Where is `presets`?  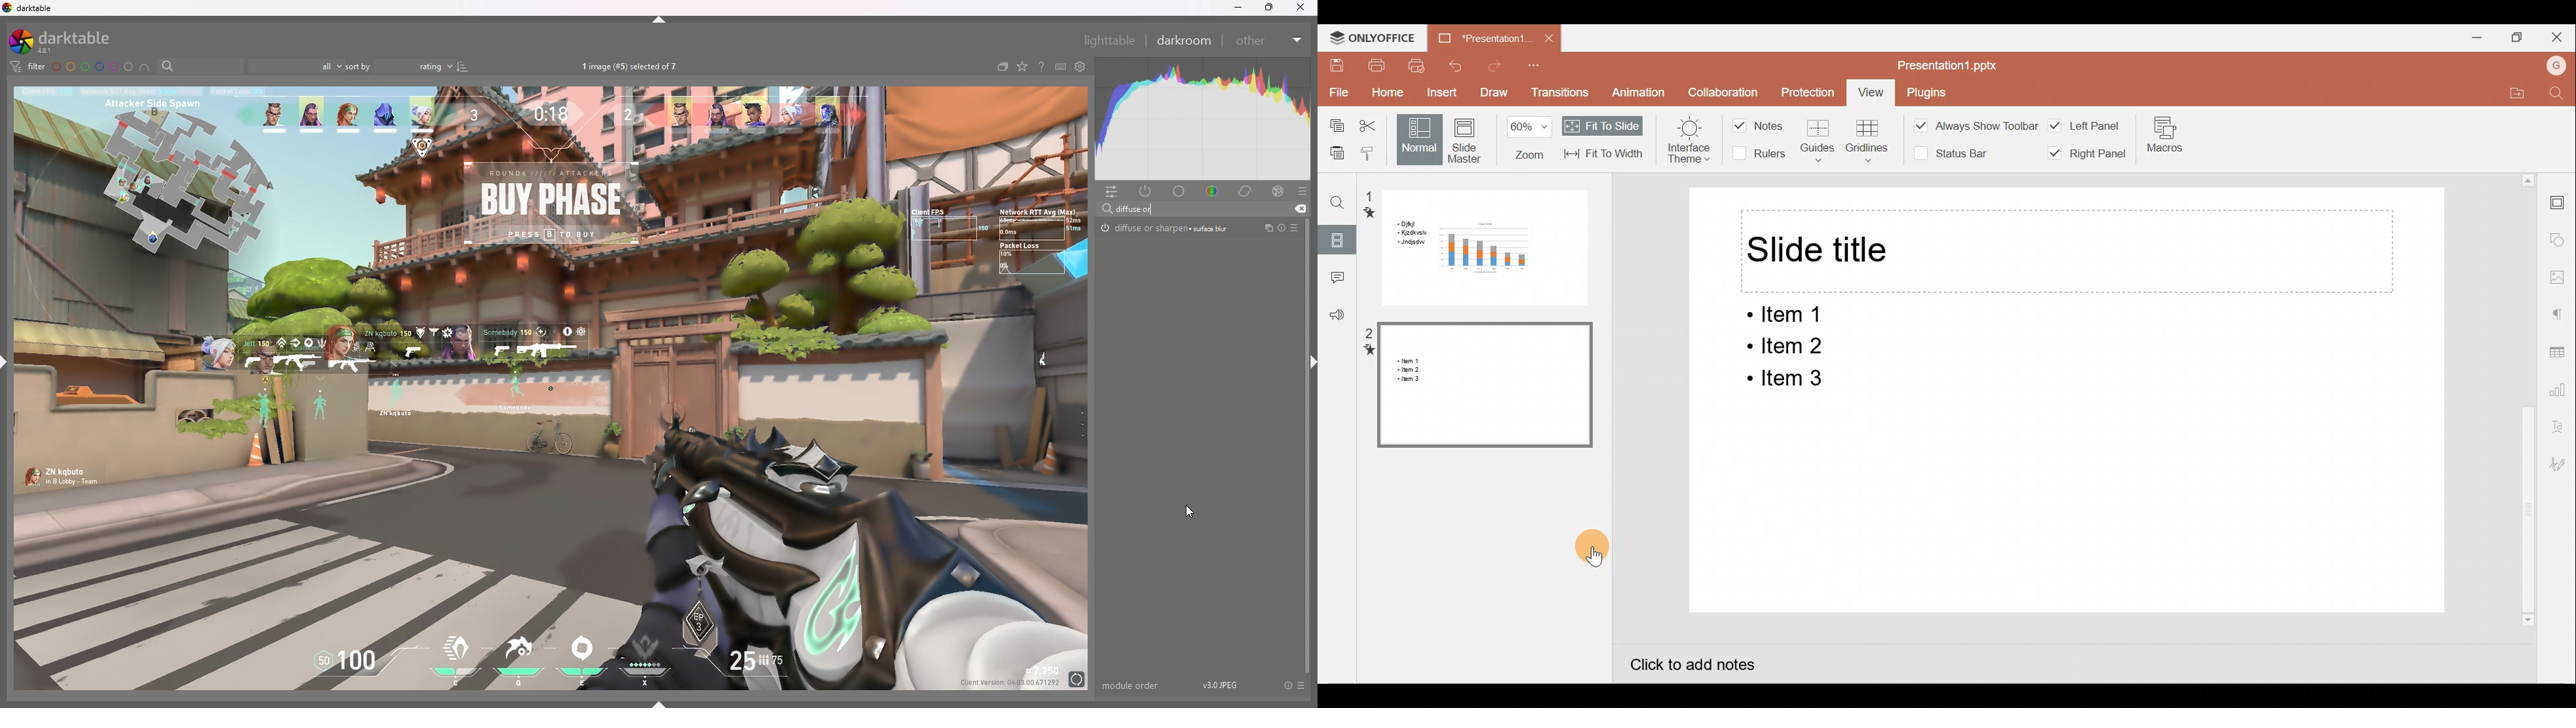
presets is located at coordinates (1293, 228).